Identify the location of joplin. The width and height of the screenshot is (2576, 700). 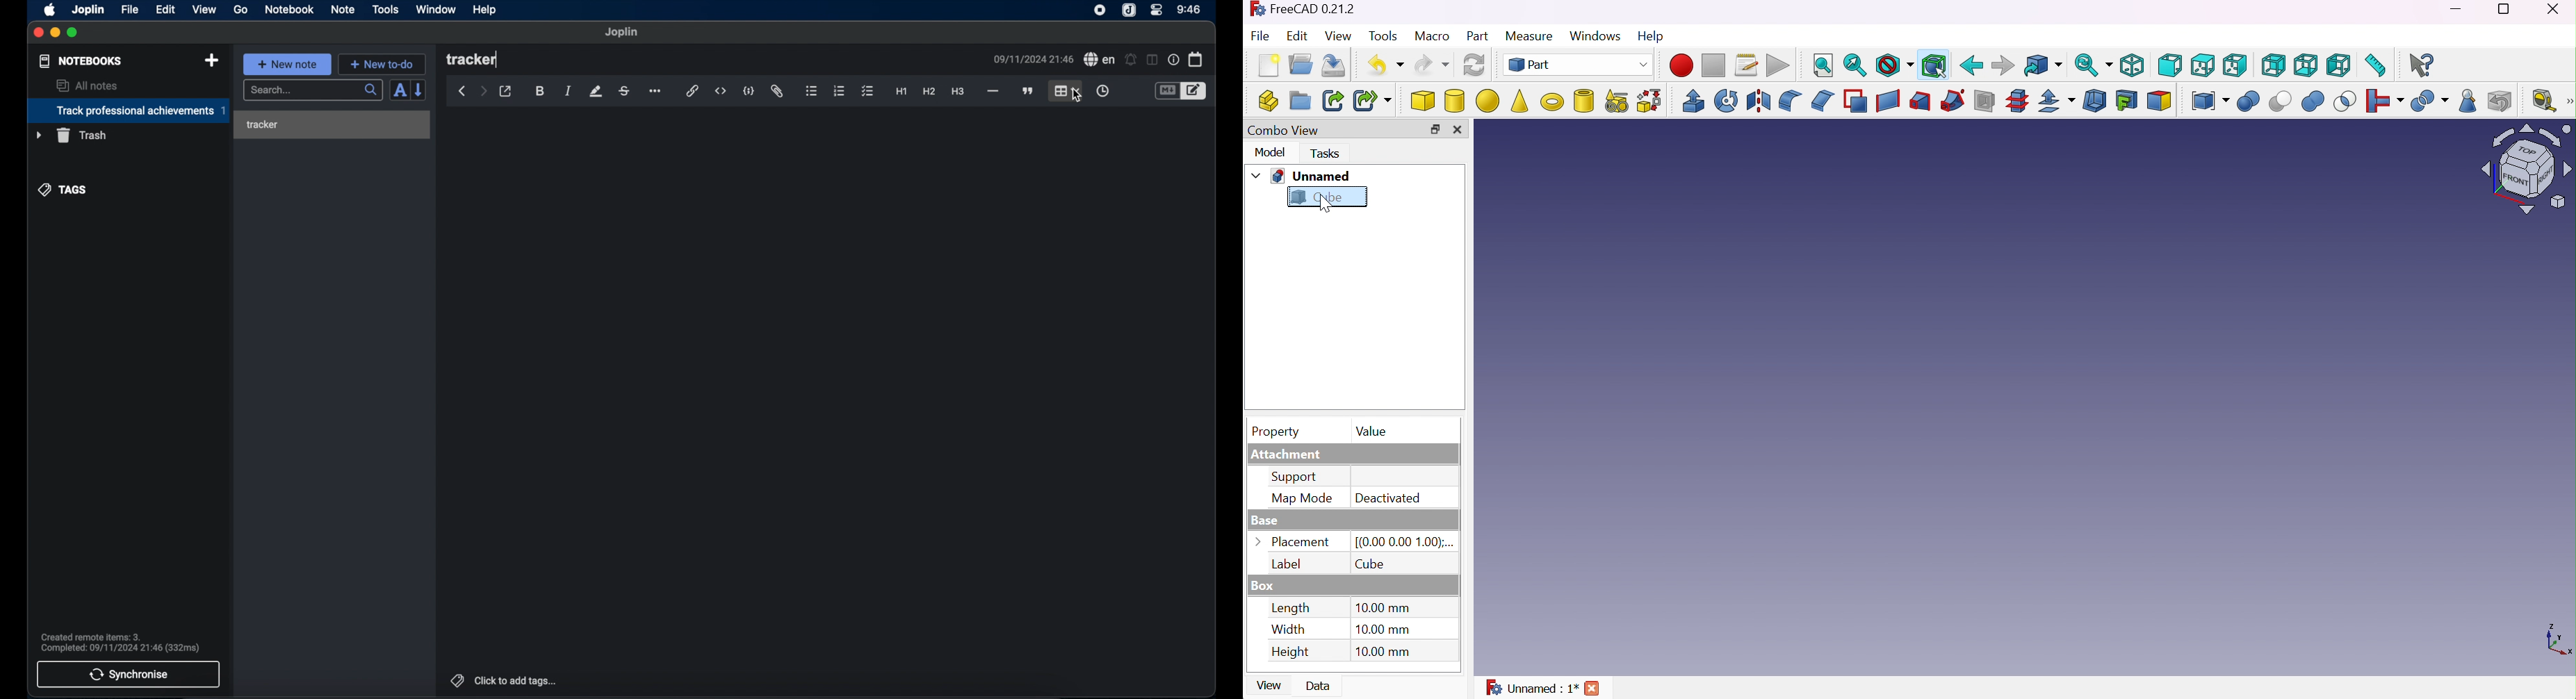
(89, 9).